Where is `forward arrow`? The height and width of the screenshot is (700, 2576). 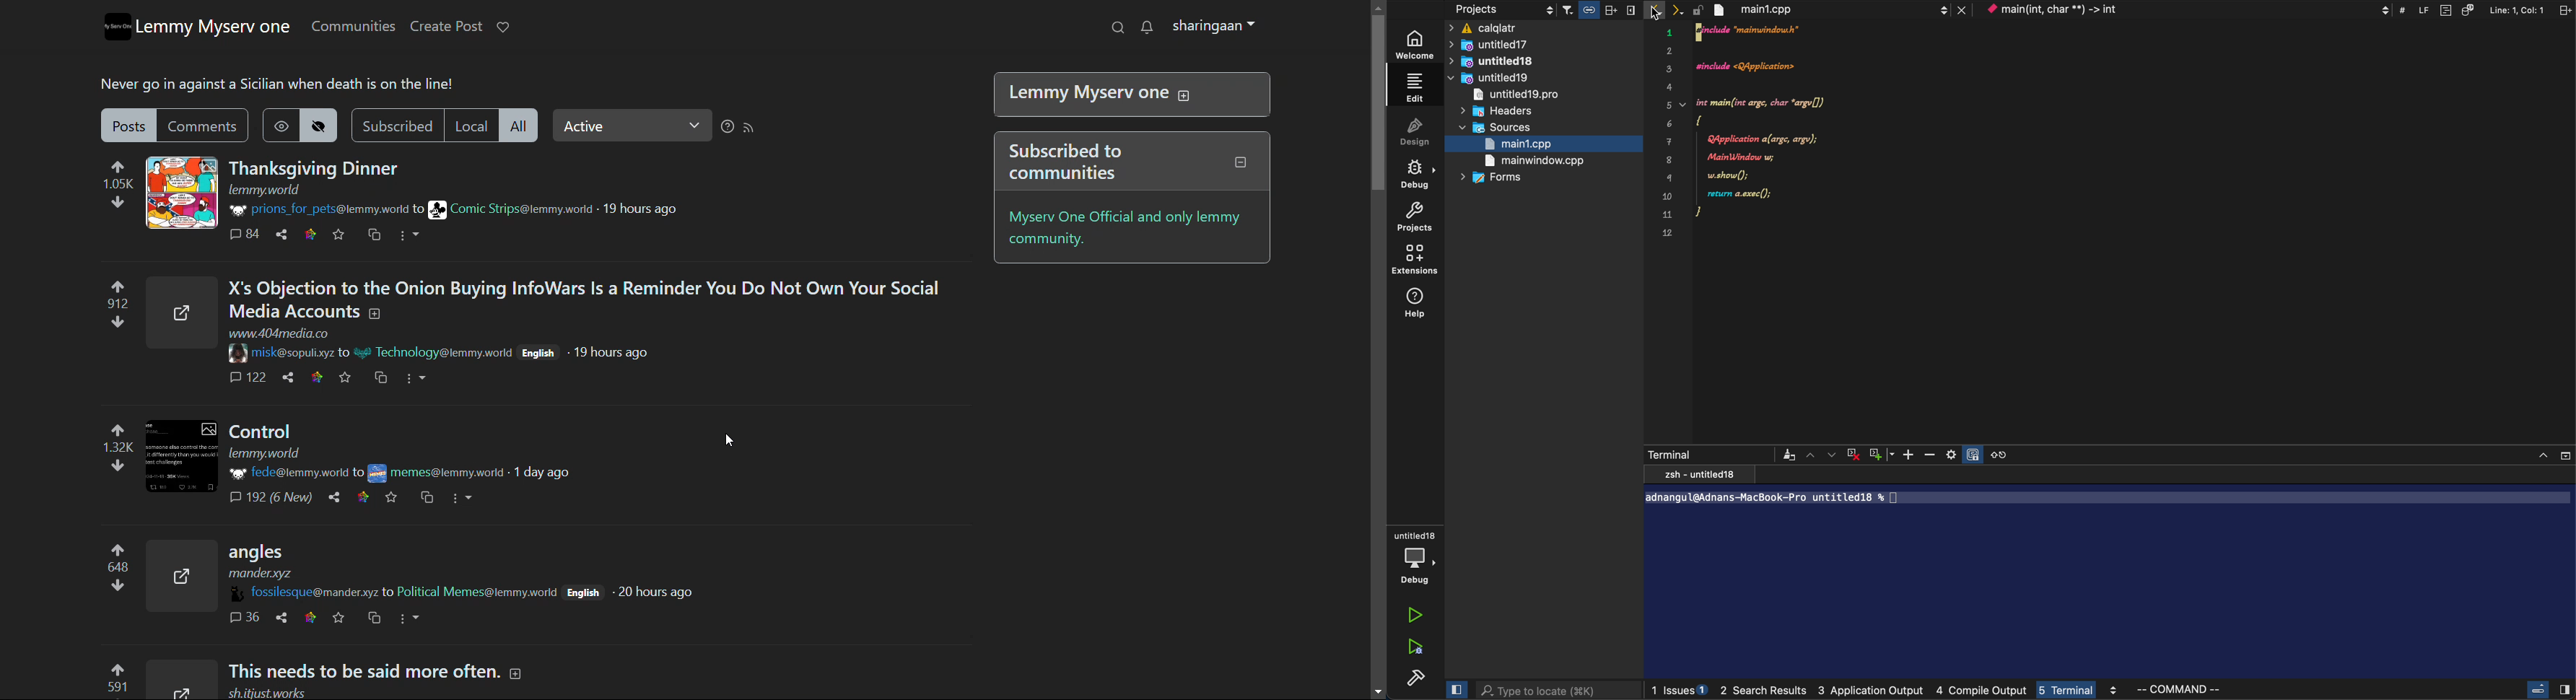
forward arrow is located at coordinates (1682, 10).